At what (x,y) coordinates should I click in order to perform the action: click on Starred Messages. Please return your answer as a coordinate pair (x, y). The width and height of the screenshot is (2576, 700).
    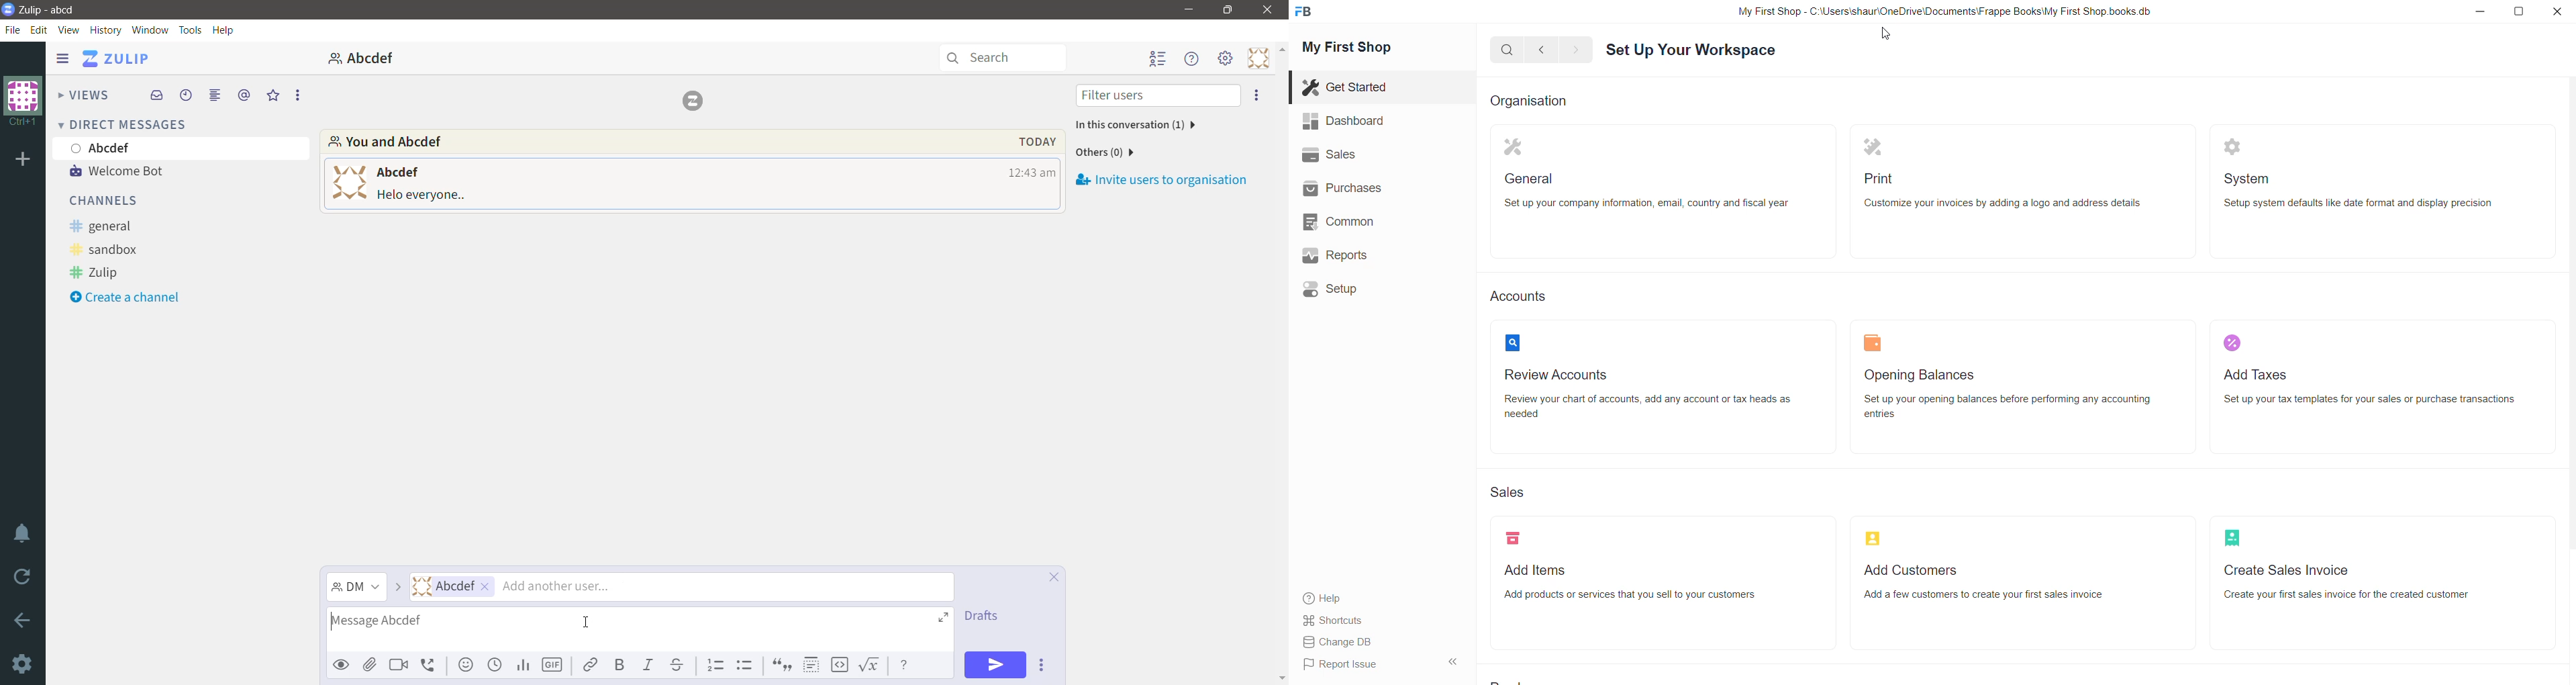
    Looking at the image, I should click on (270, 95).